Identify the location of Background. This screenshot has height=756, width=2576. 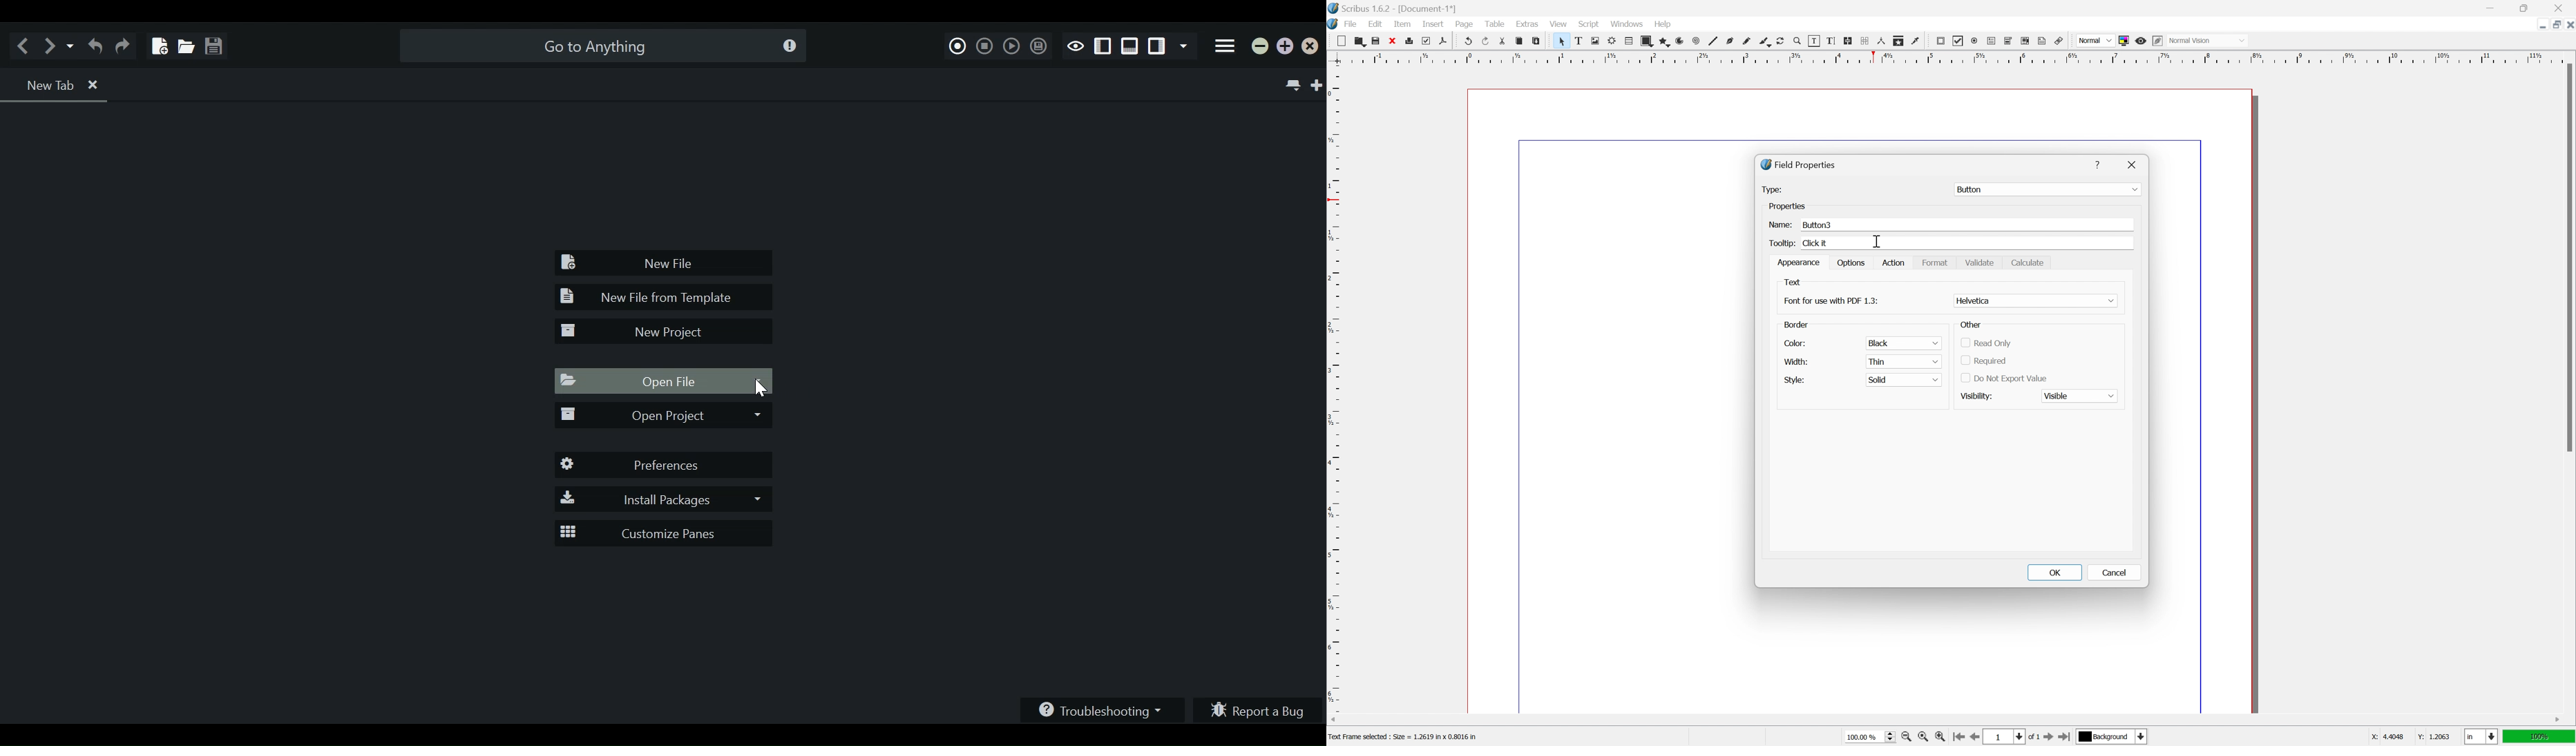
(2111, 738).